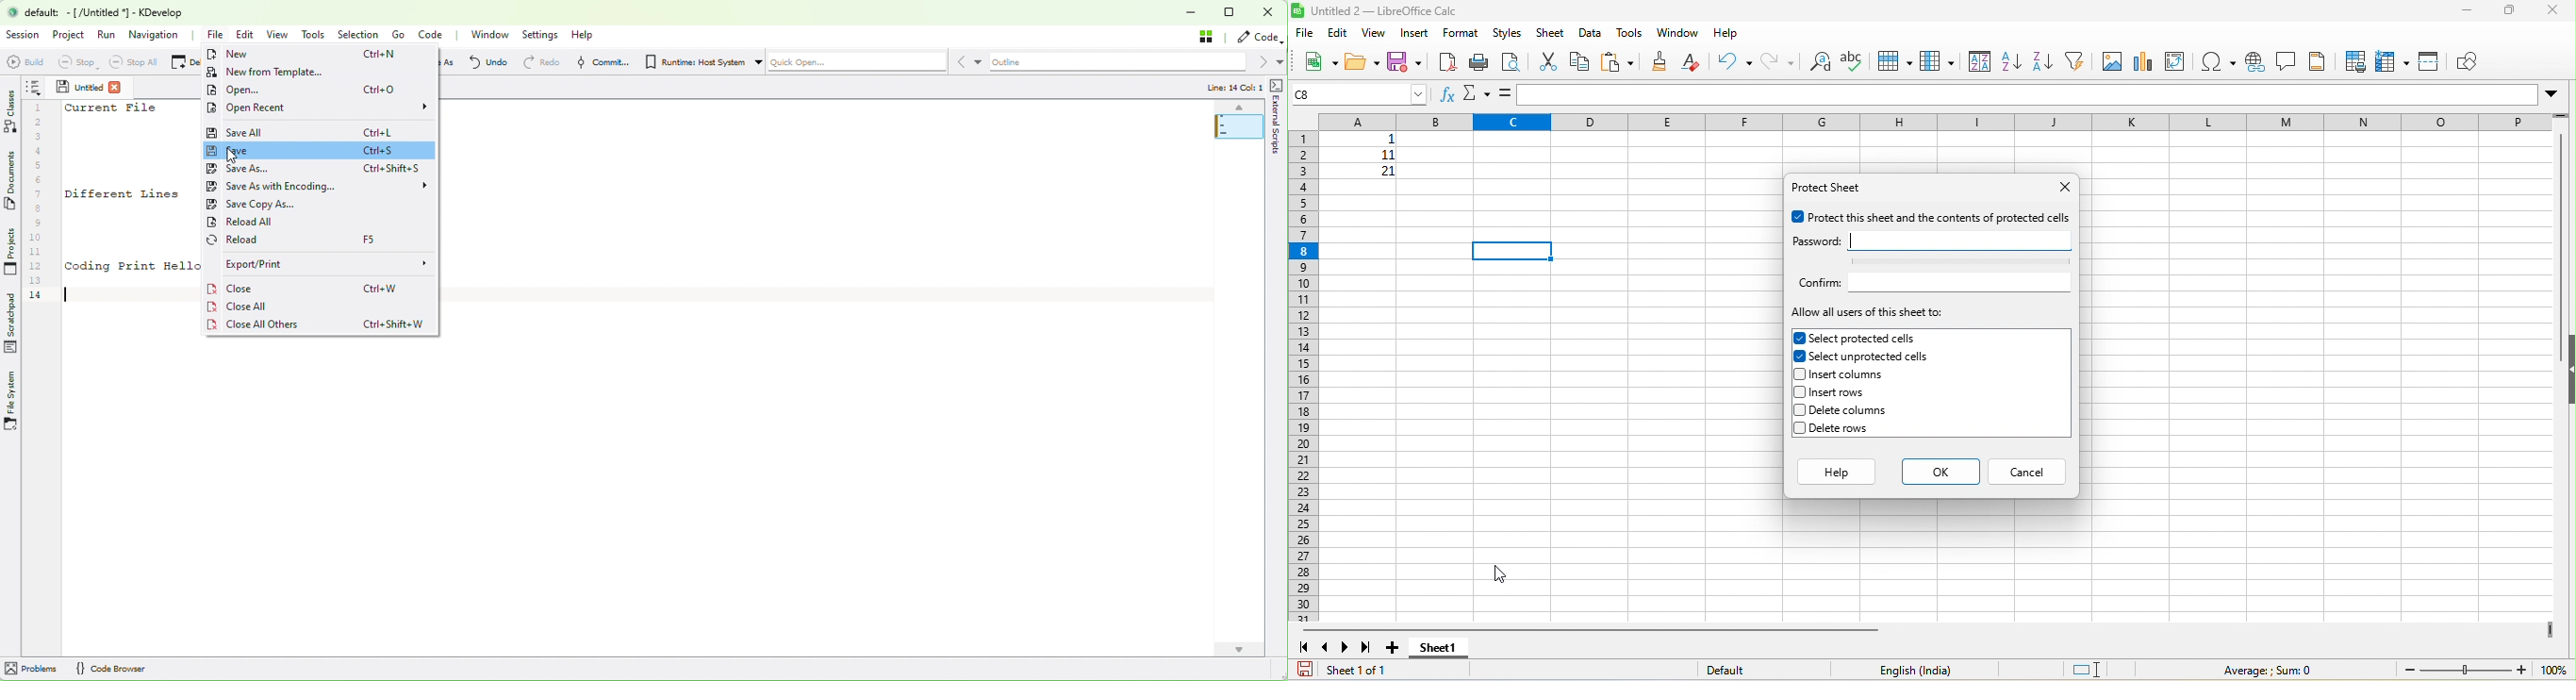 The image size is (2576, 700). Describe the element at coordinates (1596, 628) in the screenshot. I see `horizontal scroll bar` at that location.